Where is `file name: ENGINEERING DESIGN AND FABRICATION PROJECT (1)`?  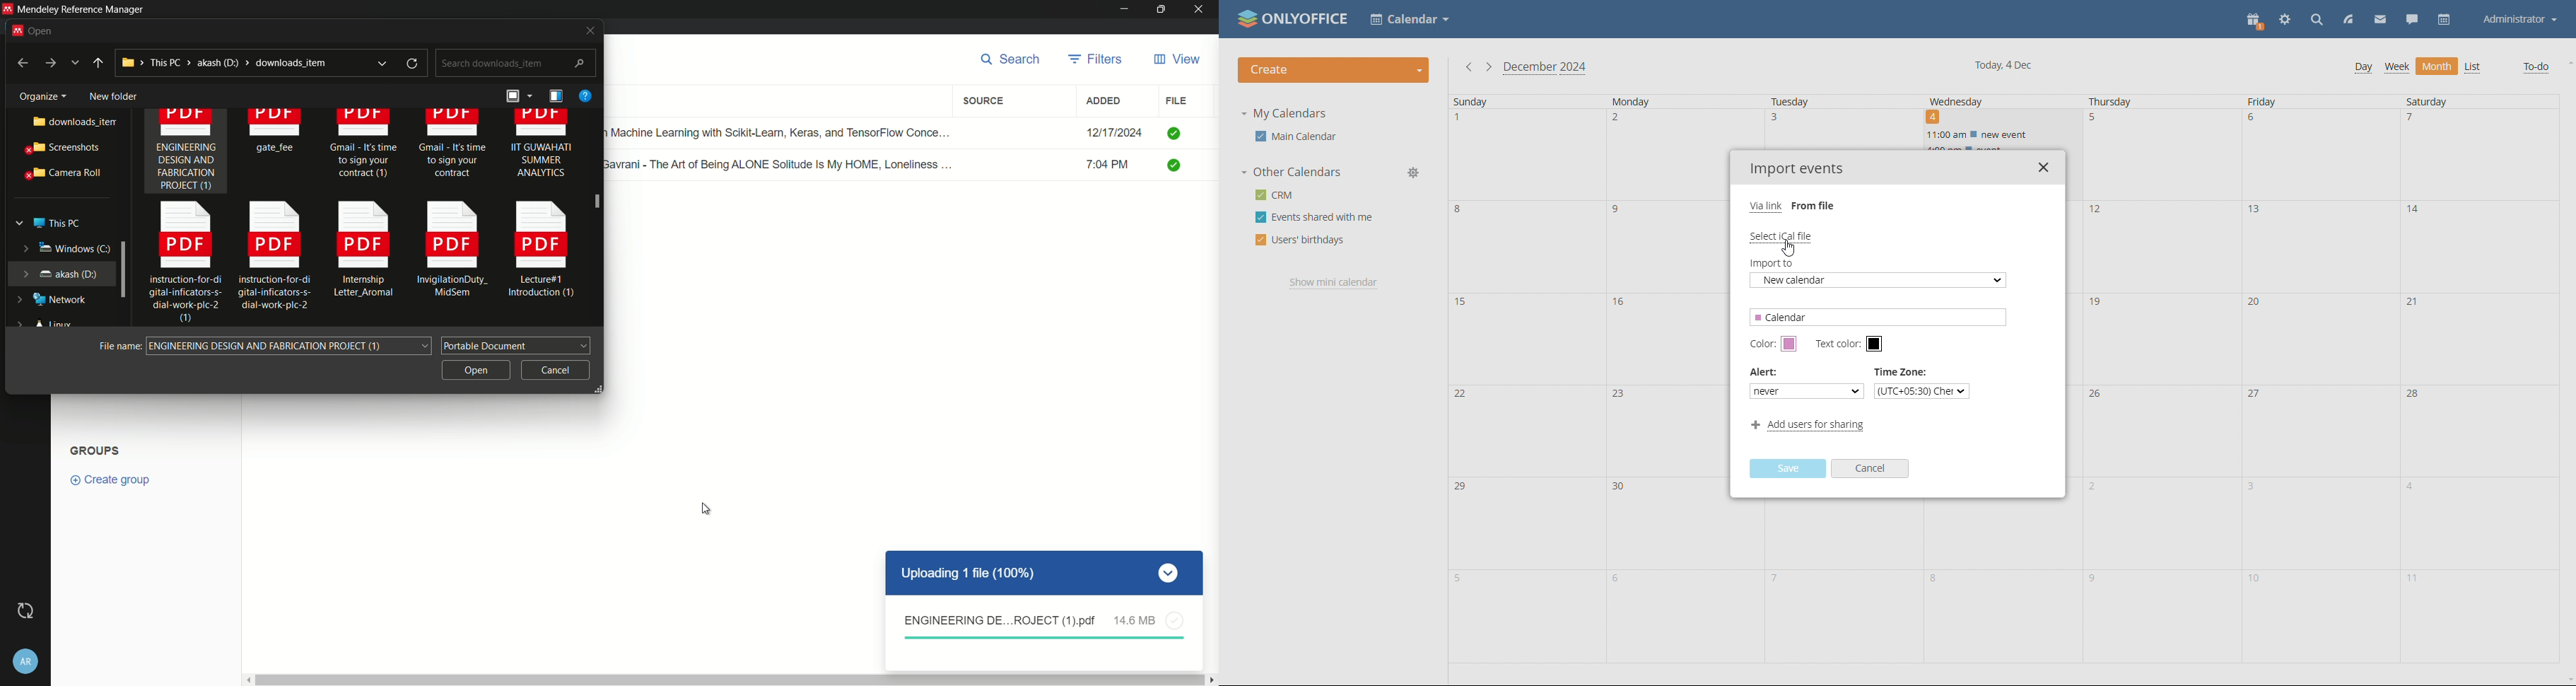
file name: ENGINEERING DESIGN AND FABRICATION PROJECT (1) is located at coordinates (293, 346).